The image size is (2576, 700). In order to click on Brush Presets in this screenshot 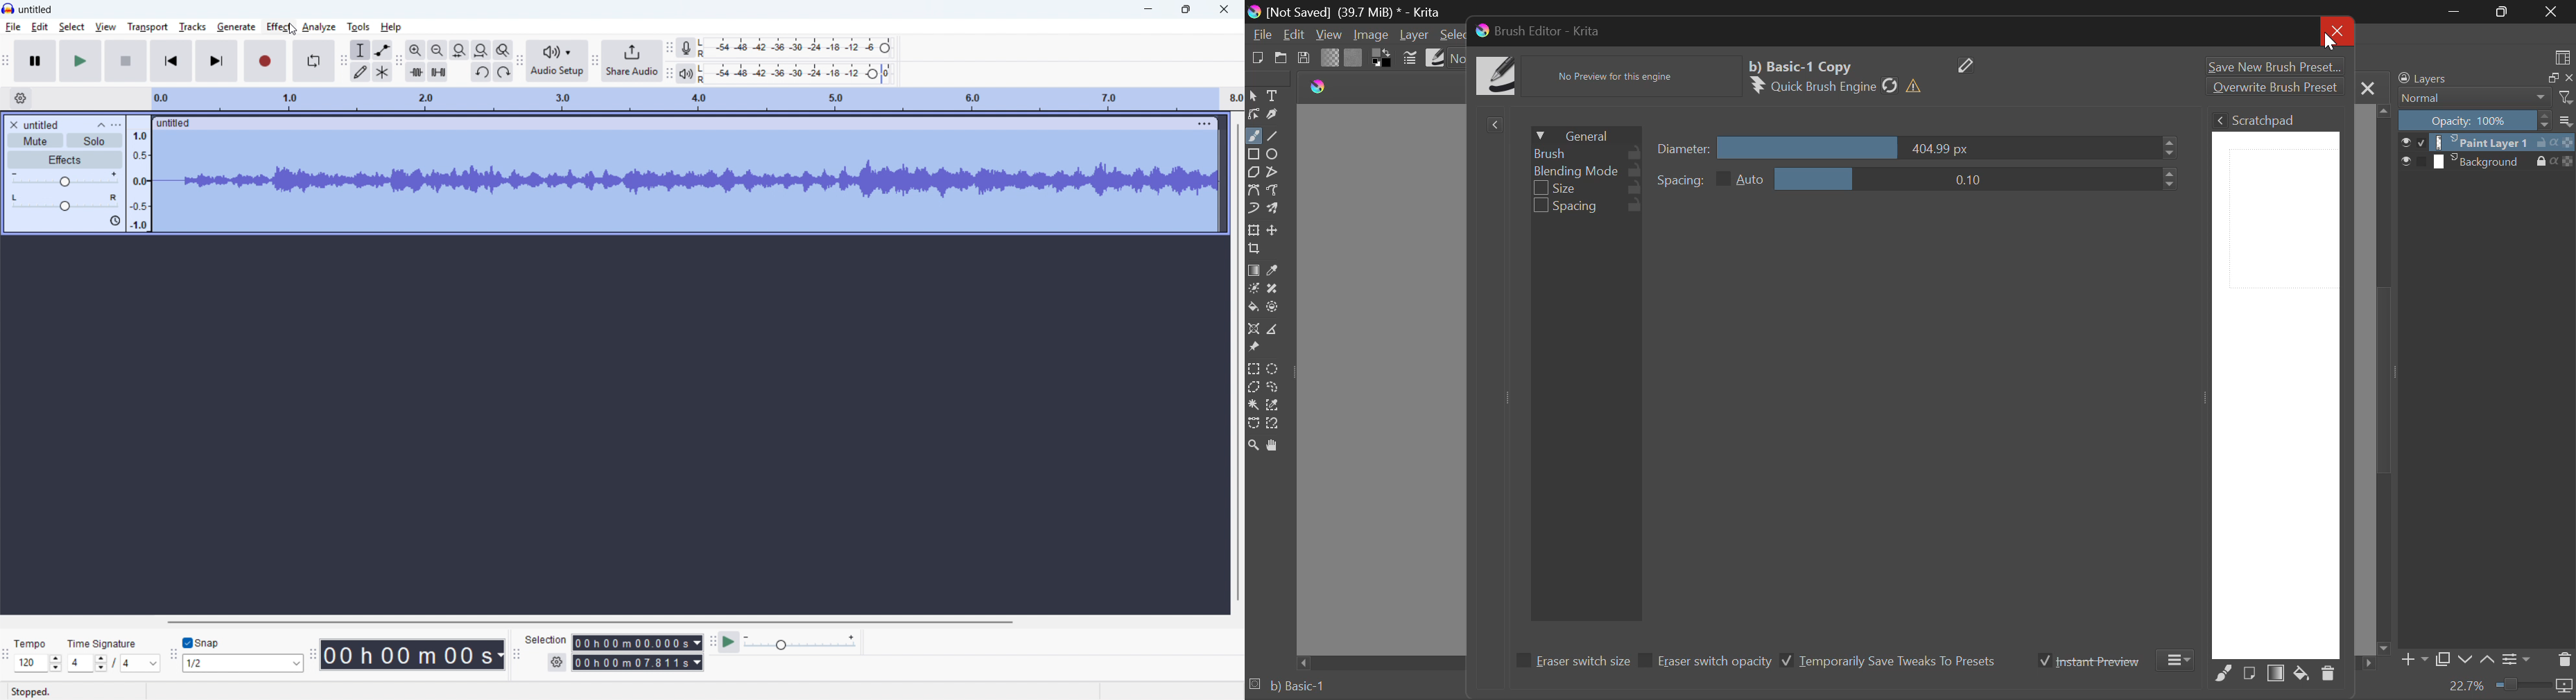, I will do `click(1436, 58)`.